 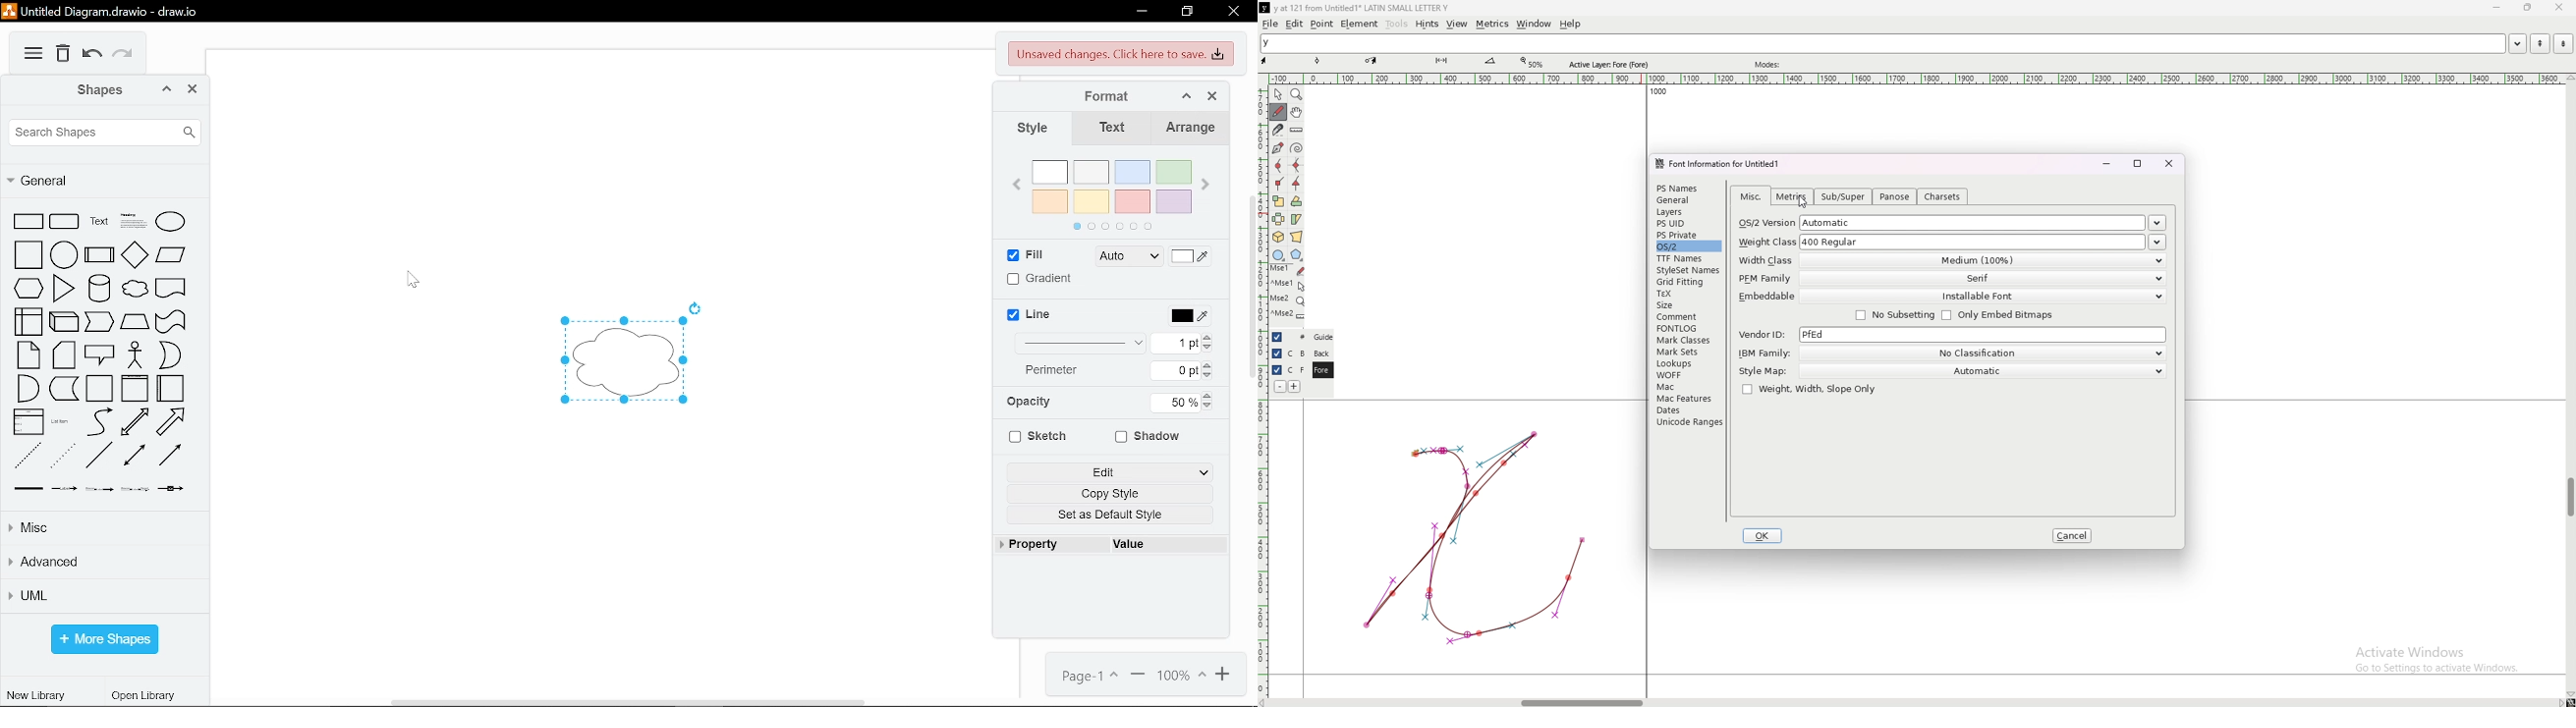 I want to click on container, so click(x=100, y=389).